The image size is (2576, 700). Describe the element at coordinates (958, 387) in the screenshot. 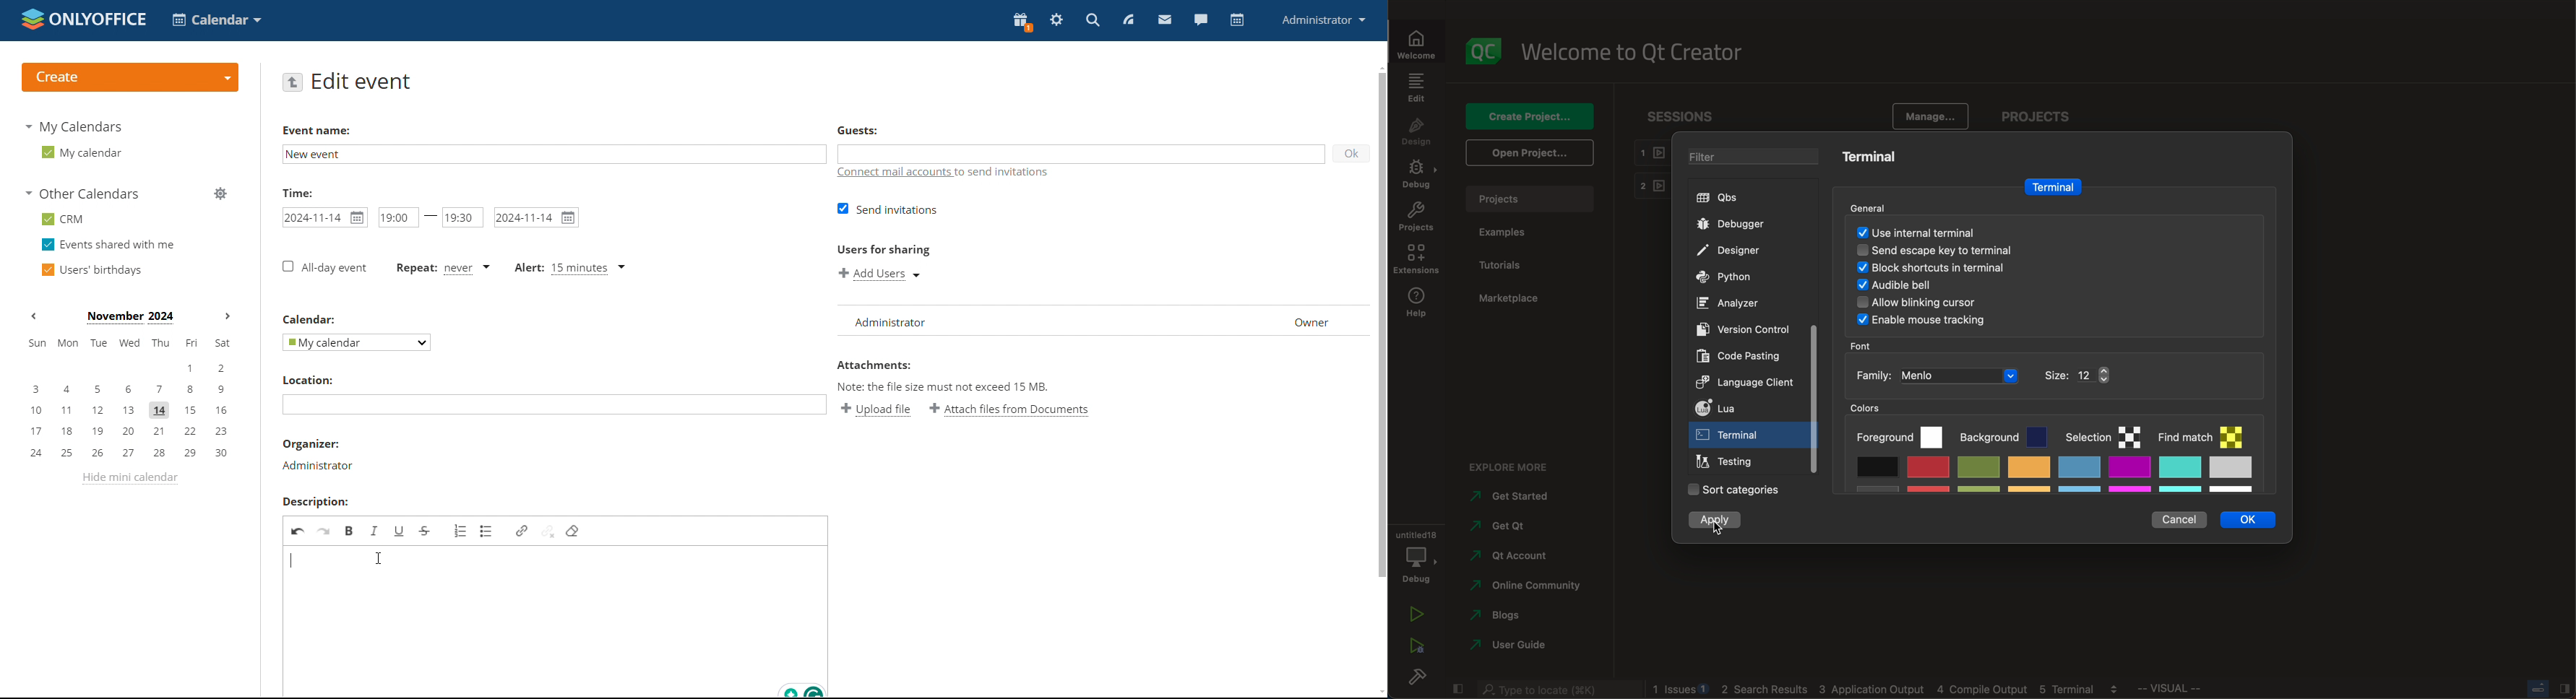

I see `text` at that location.